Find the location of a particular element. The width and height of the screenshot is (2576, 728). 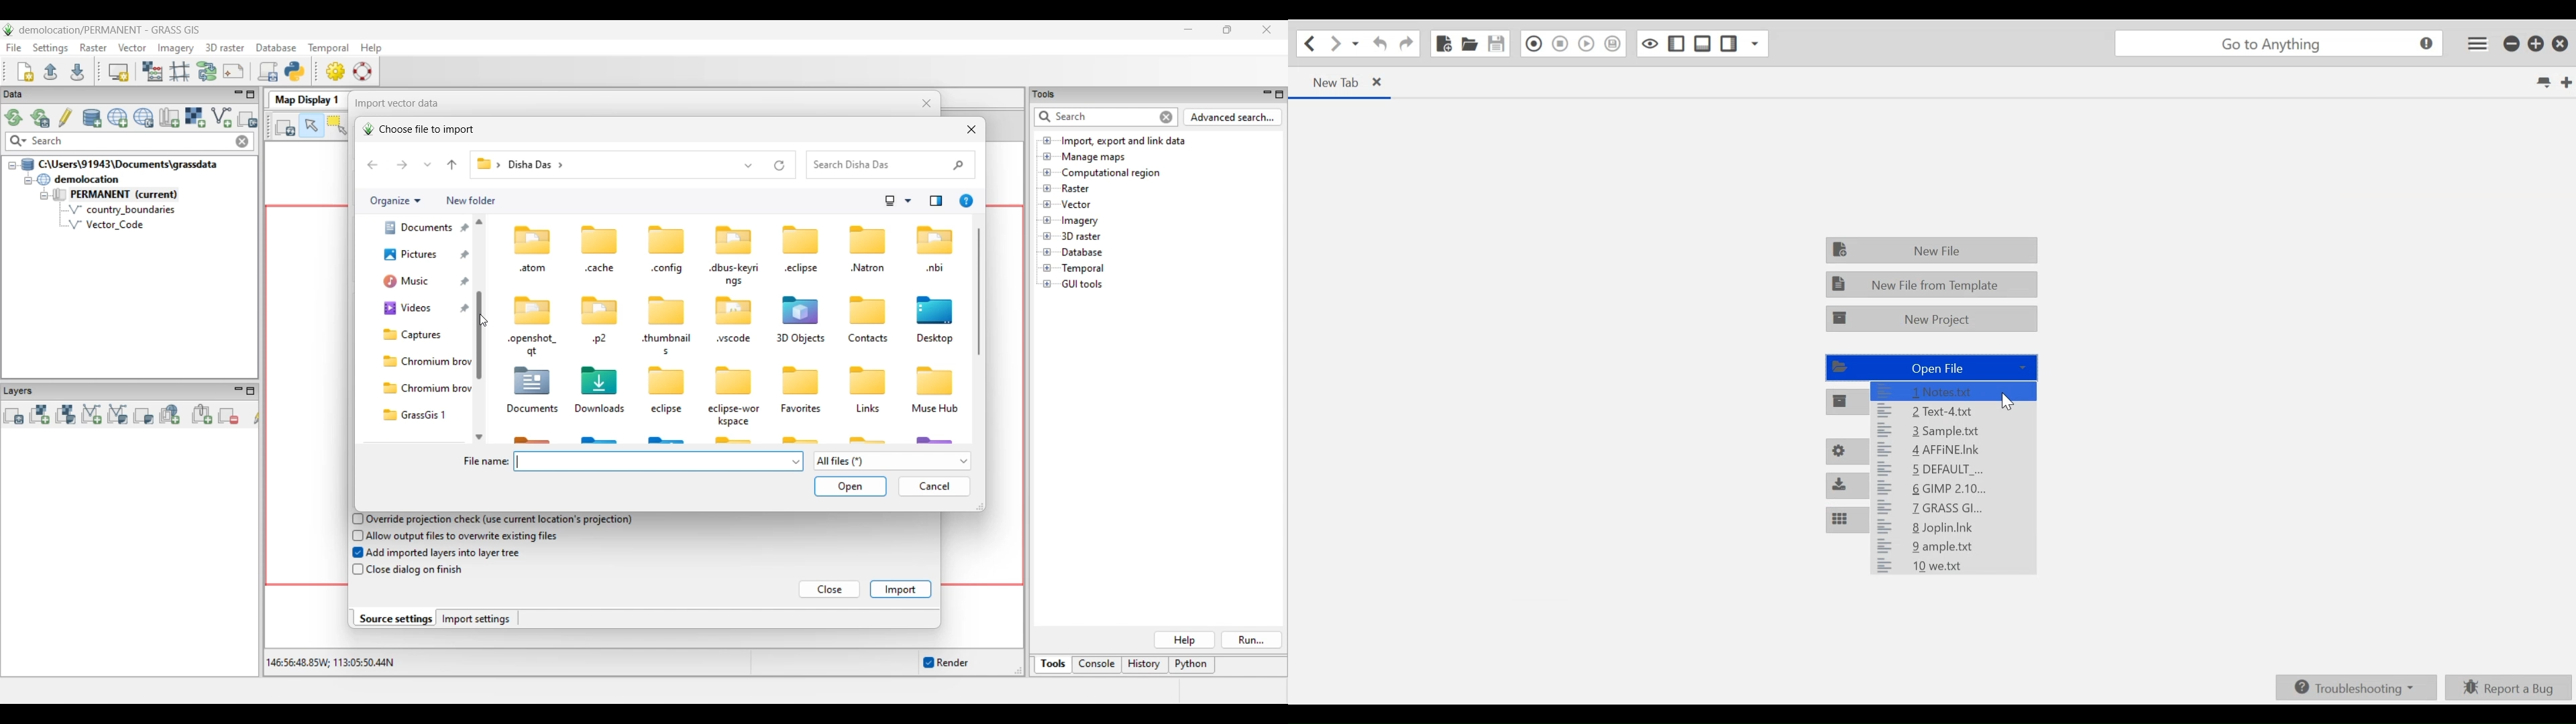

1 Notes.txt is located at coordinates (1953, 391).